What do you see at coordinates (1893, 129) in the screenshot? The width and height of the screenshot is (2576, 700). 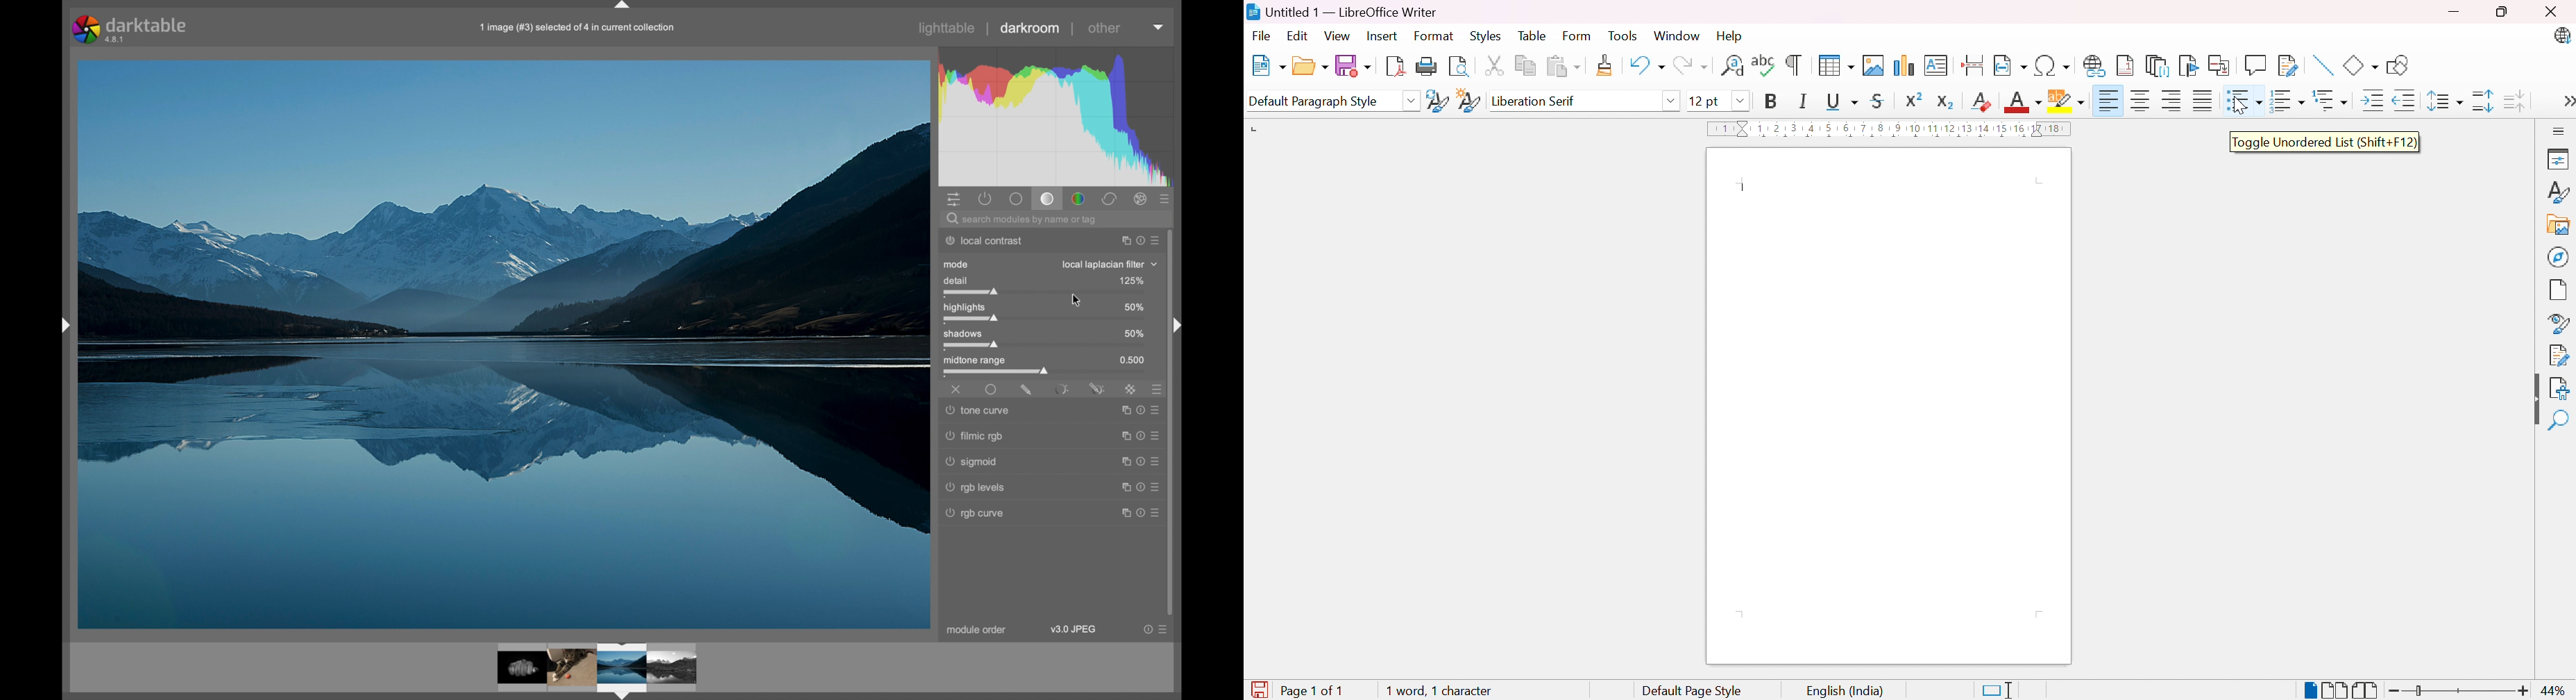 I see `Ruler` at bounding box center [1893, 129].